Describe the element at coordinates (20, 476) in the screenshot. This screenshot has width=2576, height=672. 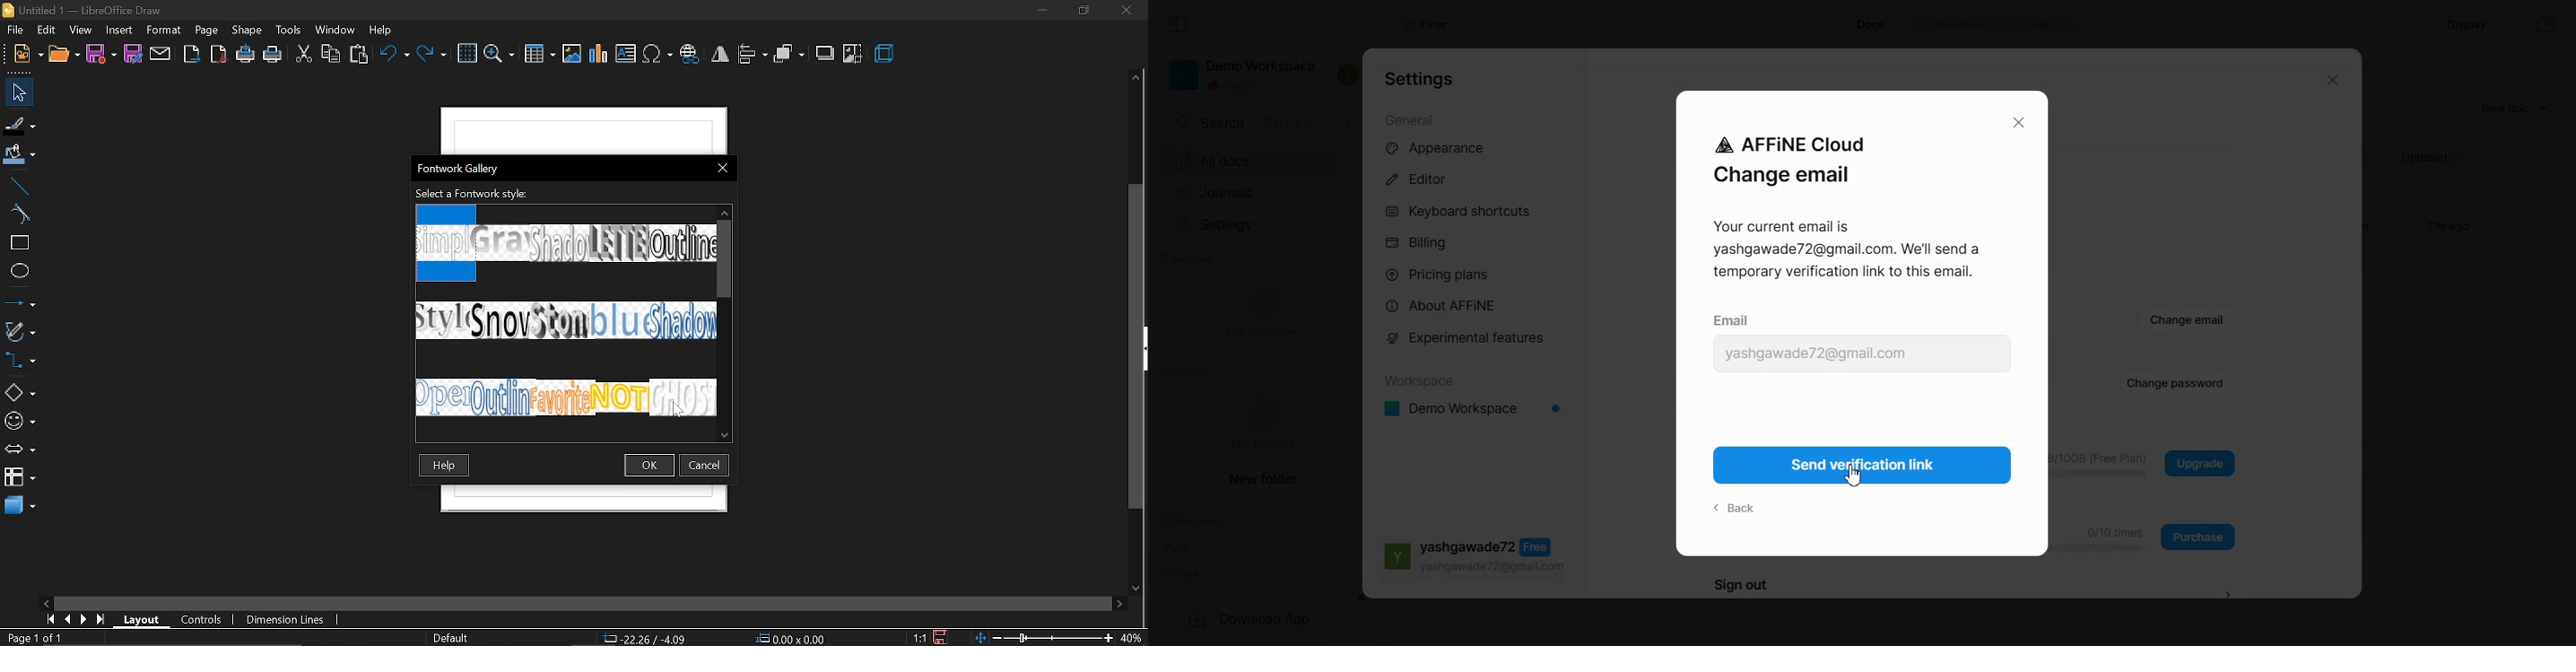
I see `flowchart` at that location.